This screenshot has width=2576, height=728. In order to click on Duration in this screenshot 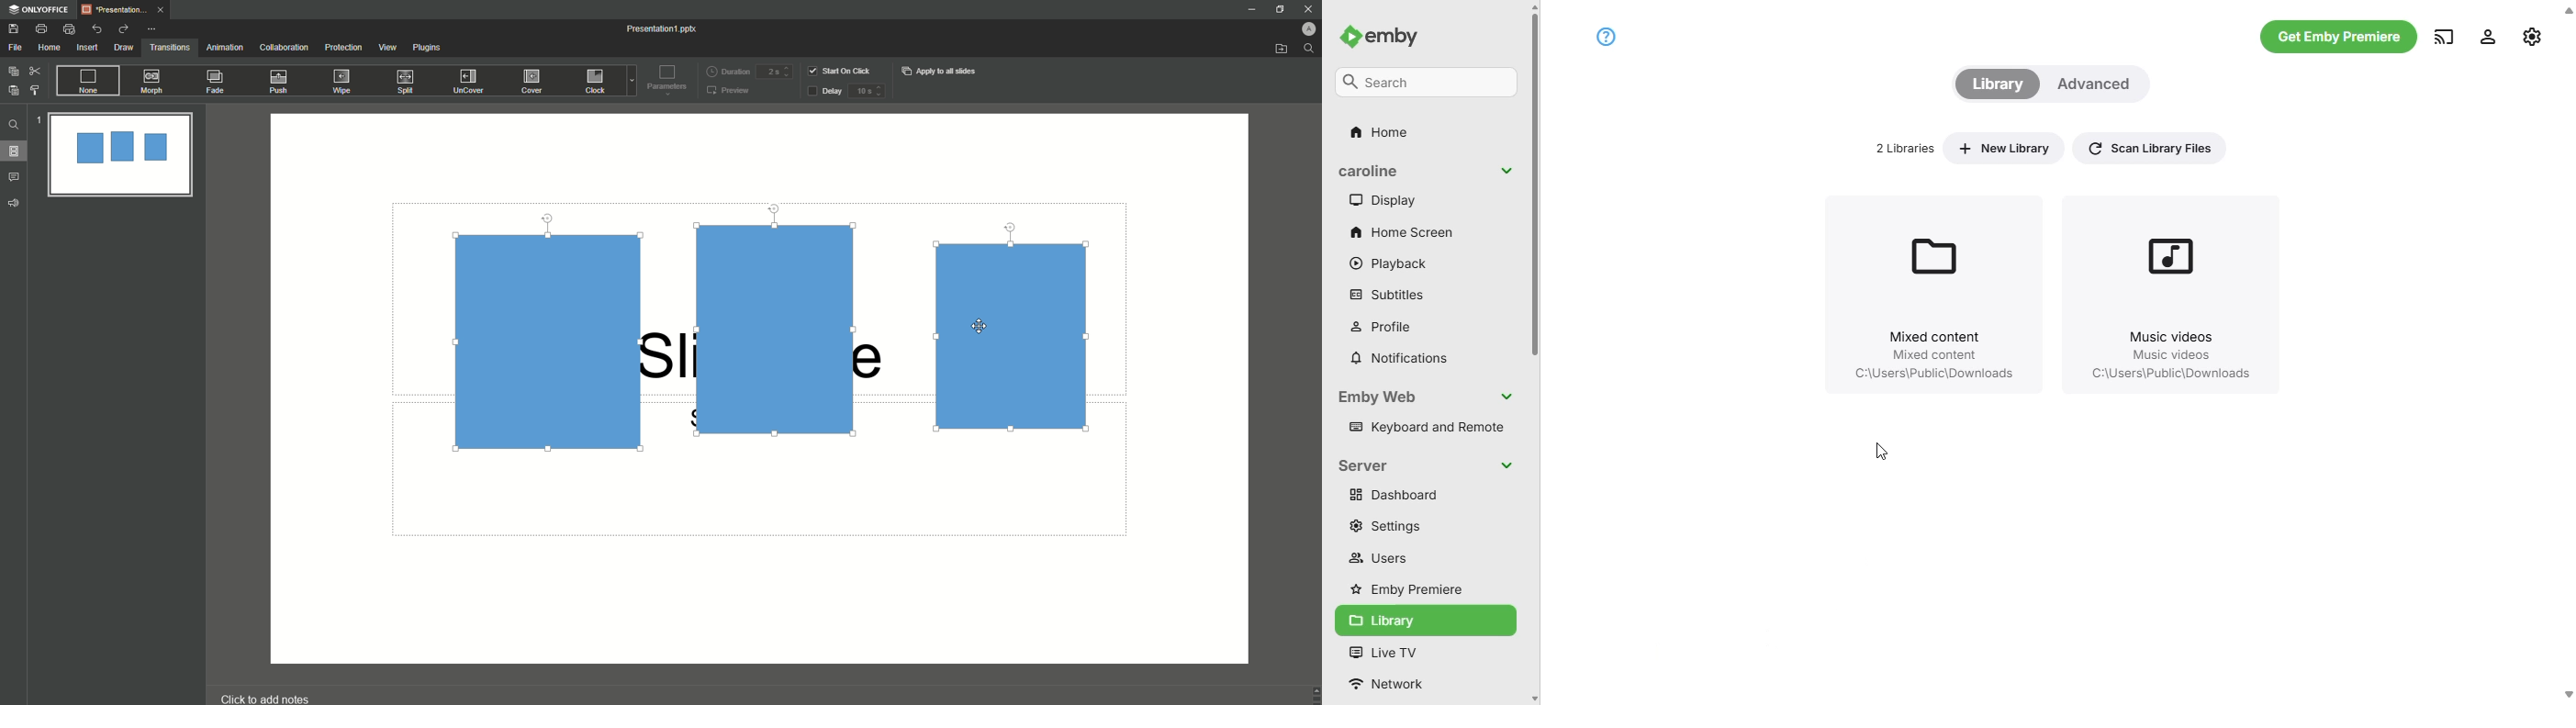, I will do `click(728, 70)`.